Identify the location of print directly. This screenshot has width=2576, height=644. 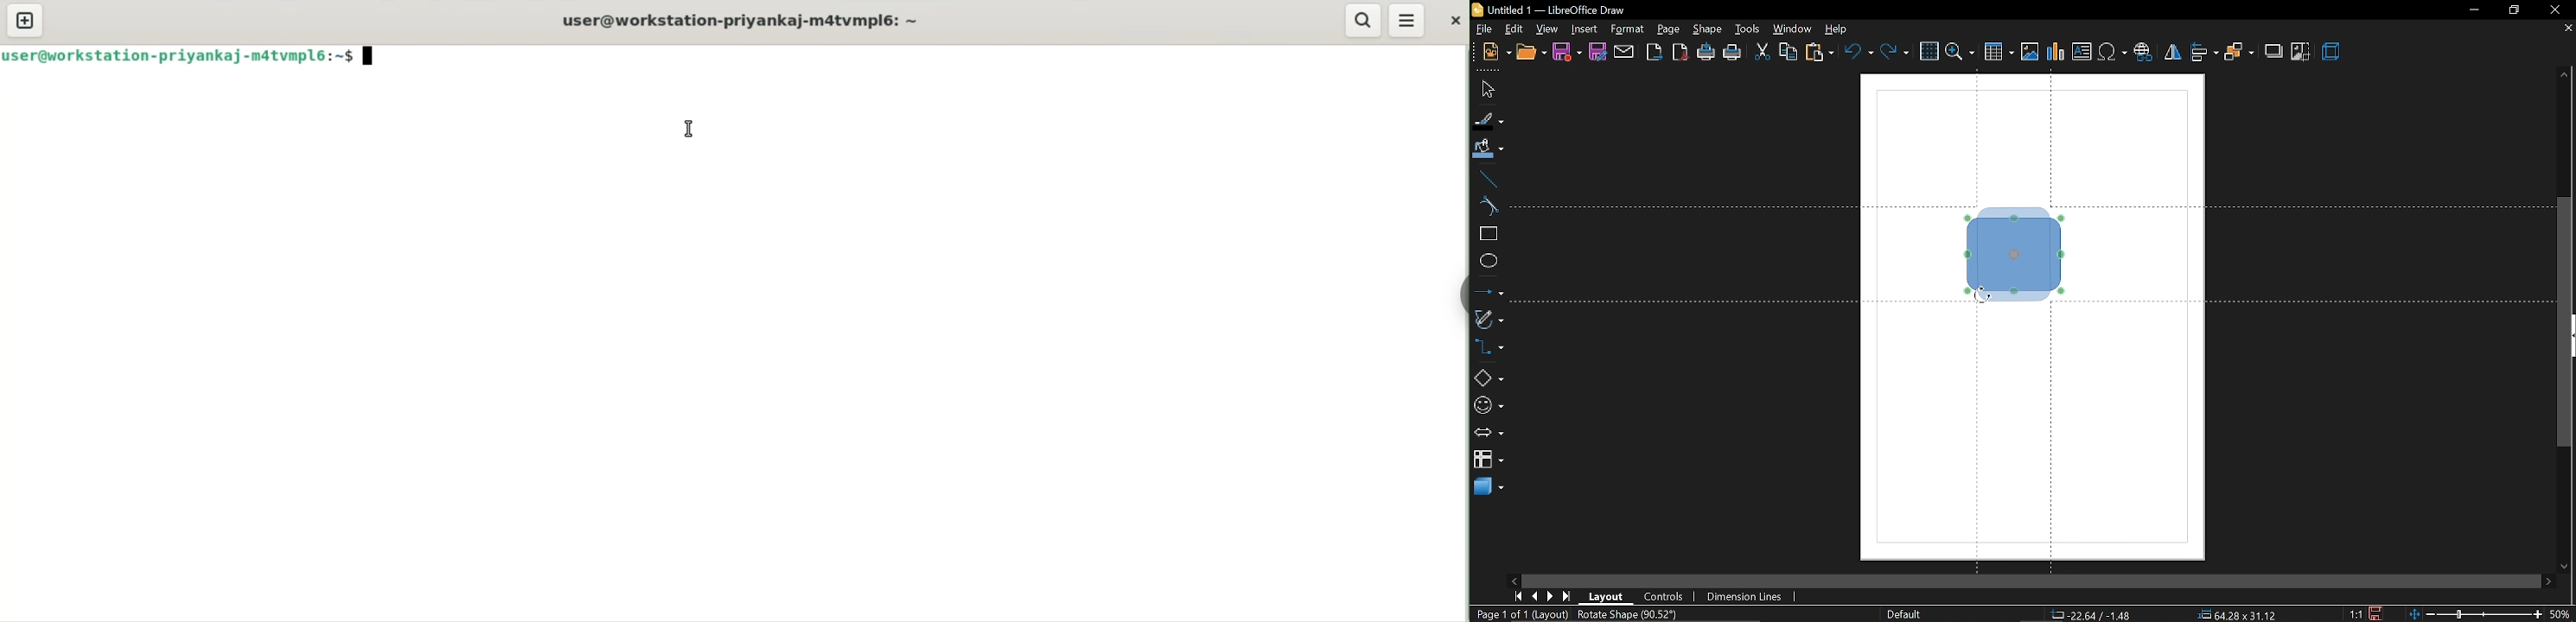
(1705, 51).